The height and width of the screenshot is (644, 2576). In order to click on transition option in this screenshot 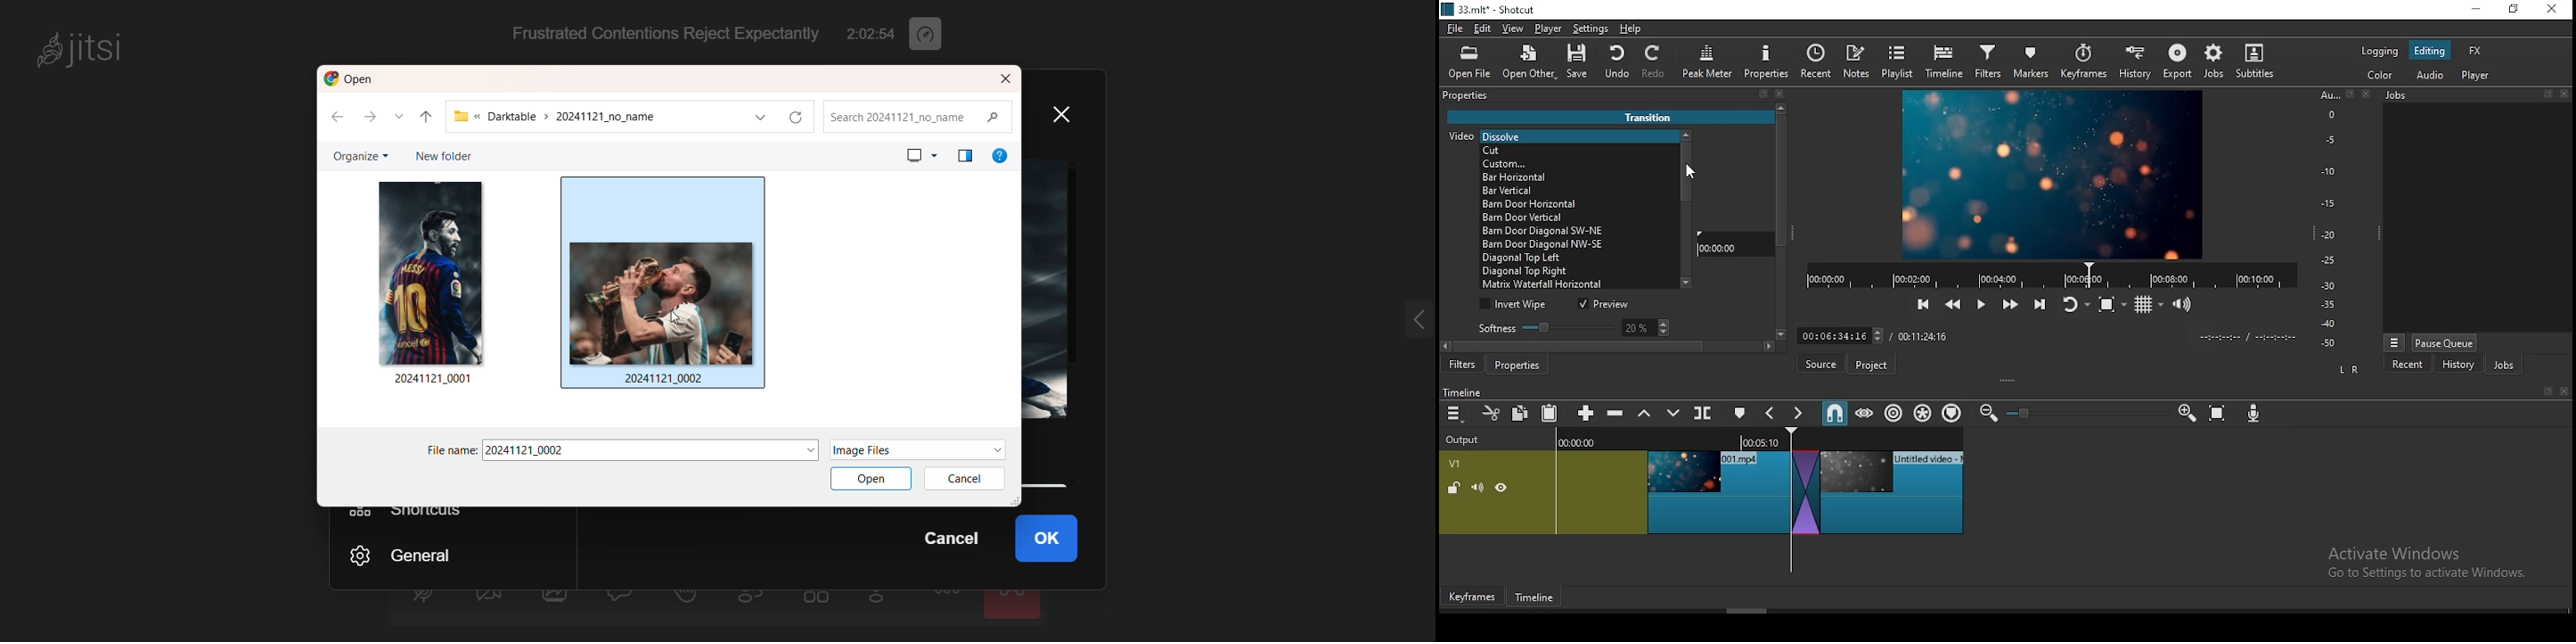, I will do `click(1579, 244)`.